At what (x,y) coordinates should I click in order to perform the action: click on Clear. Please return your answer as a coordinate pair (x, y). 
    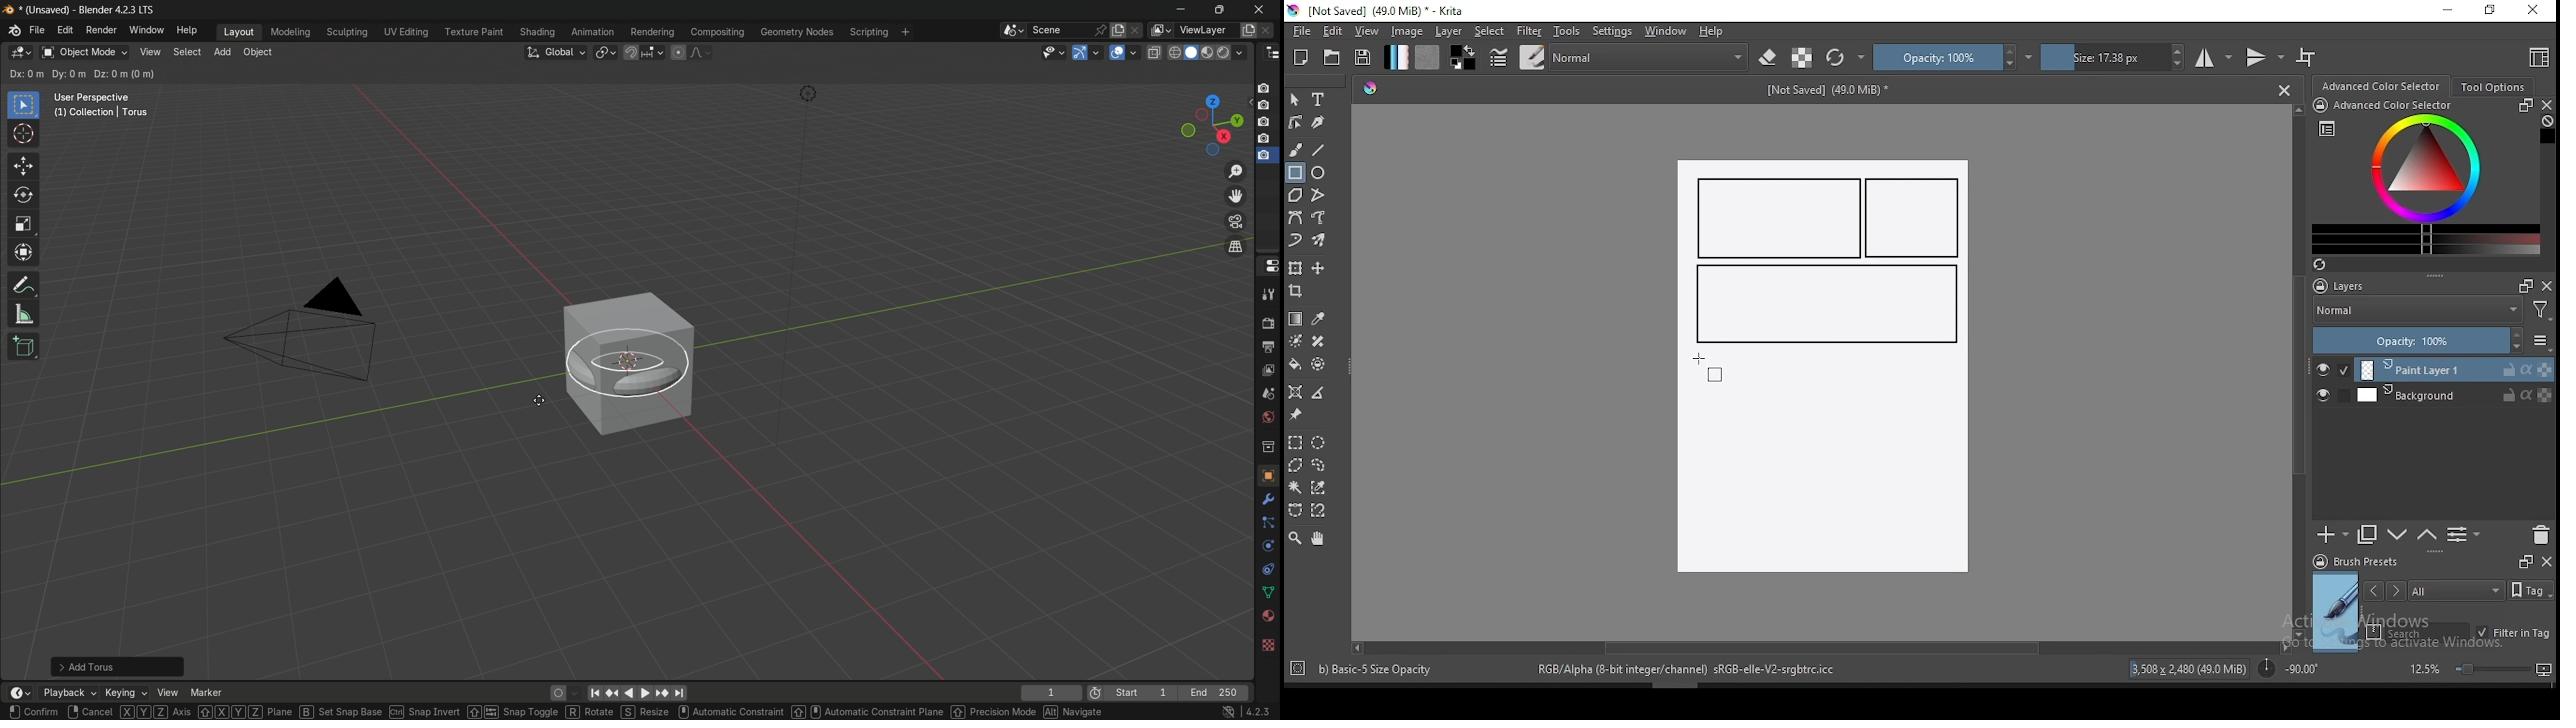
    Looking at the image, I should click on (2547, 123).